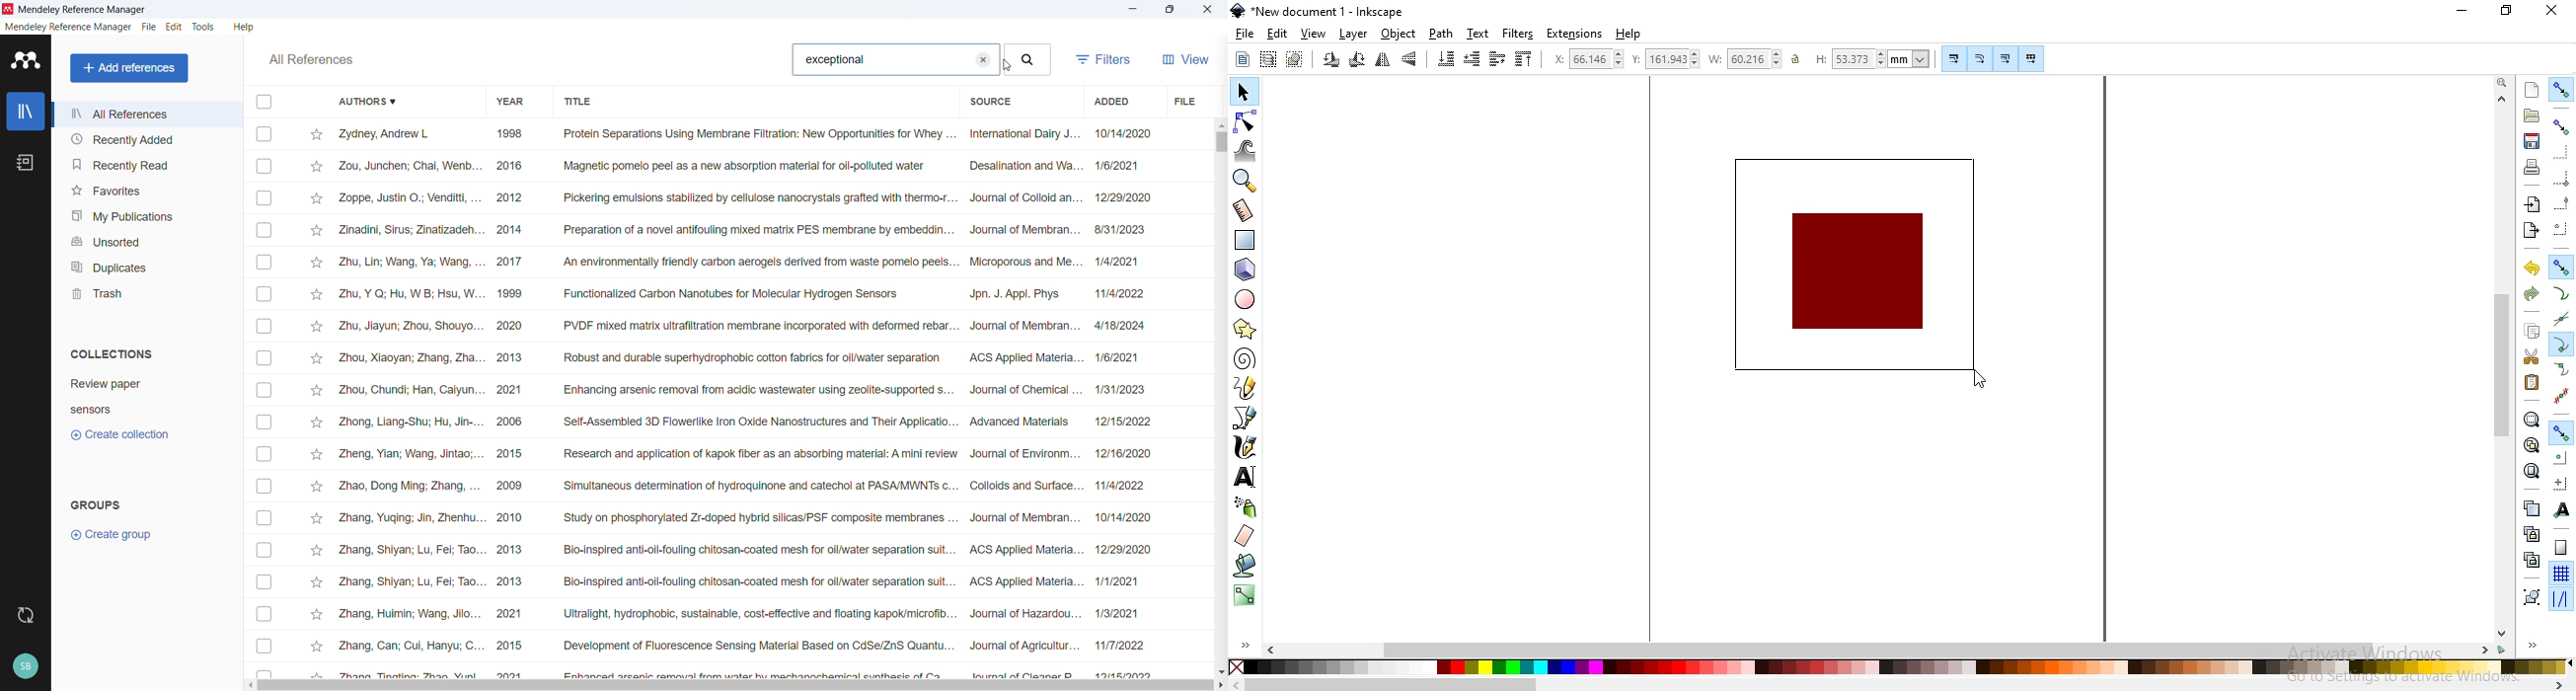 Image resolution: width=2576 pixels, height=700 pixels. What do you see at coordinates (26, 60) in the screenshot?
I see `logo` at bounding box center [26, 60].